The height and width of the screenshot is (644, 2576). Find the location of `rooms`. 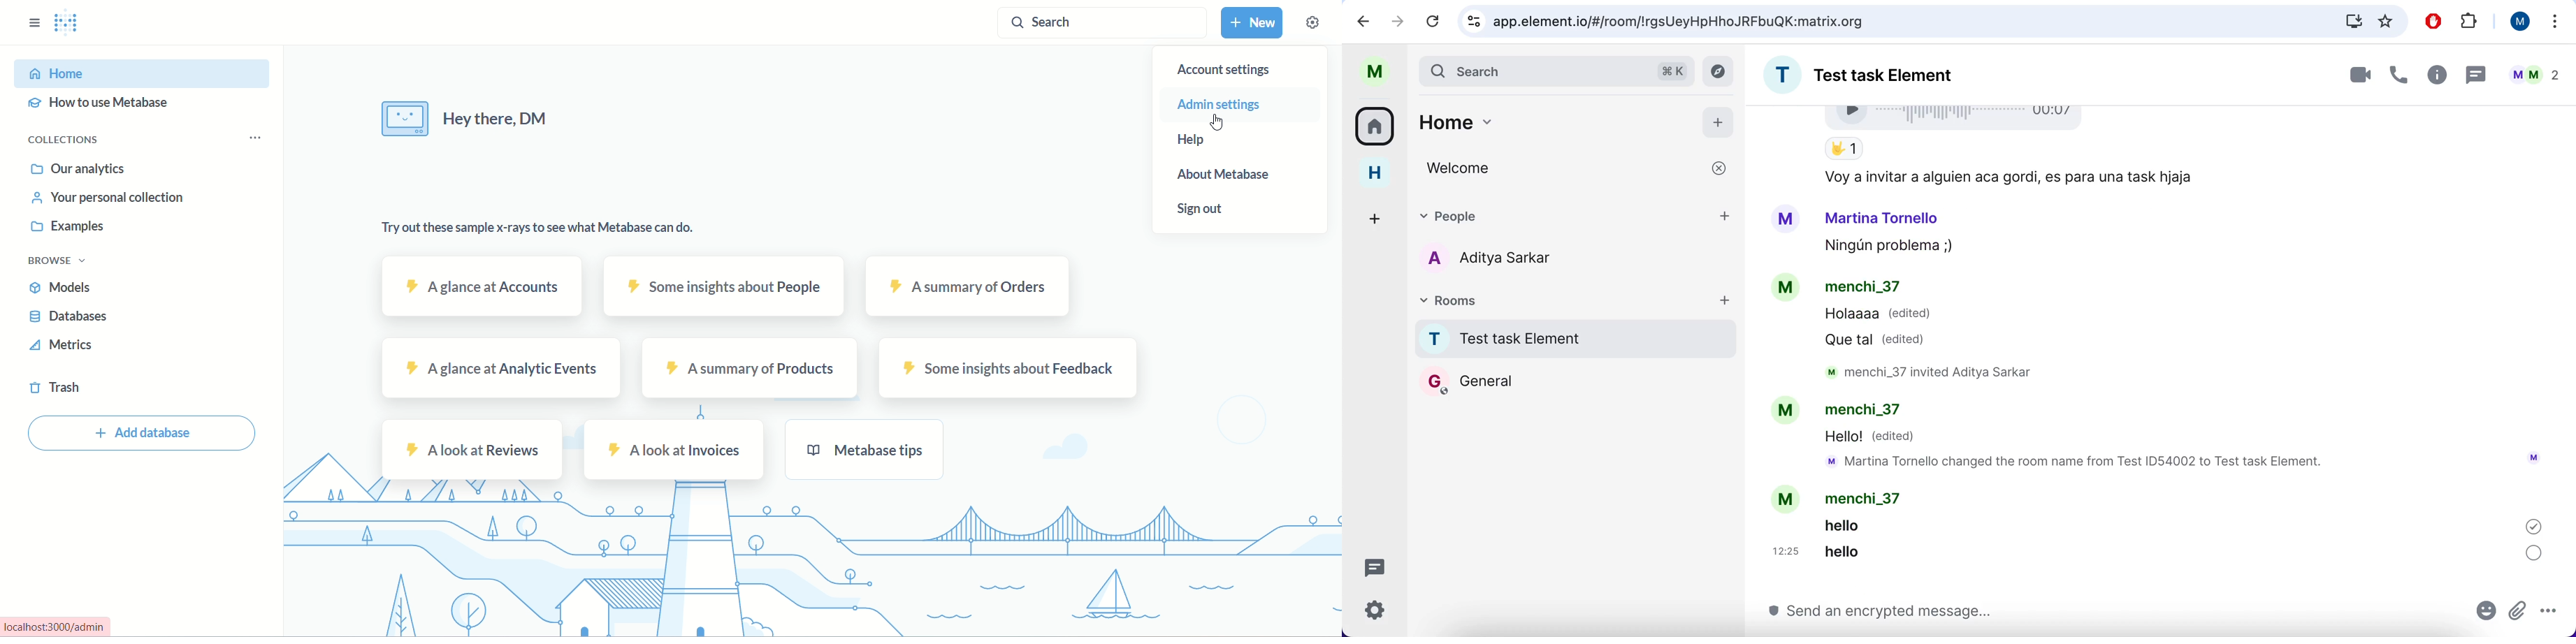

rooms is located at coordinates (1500, 299).